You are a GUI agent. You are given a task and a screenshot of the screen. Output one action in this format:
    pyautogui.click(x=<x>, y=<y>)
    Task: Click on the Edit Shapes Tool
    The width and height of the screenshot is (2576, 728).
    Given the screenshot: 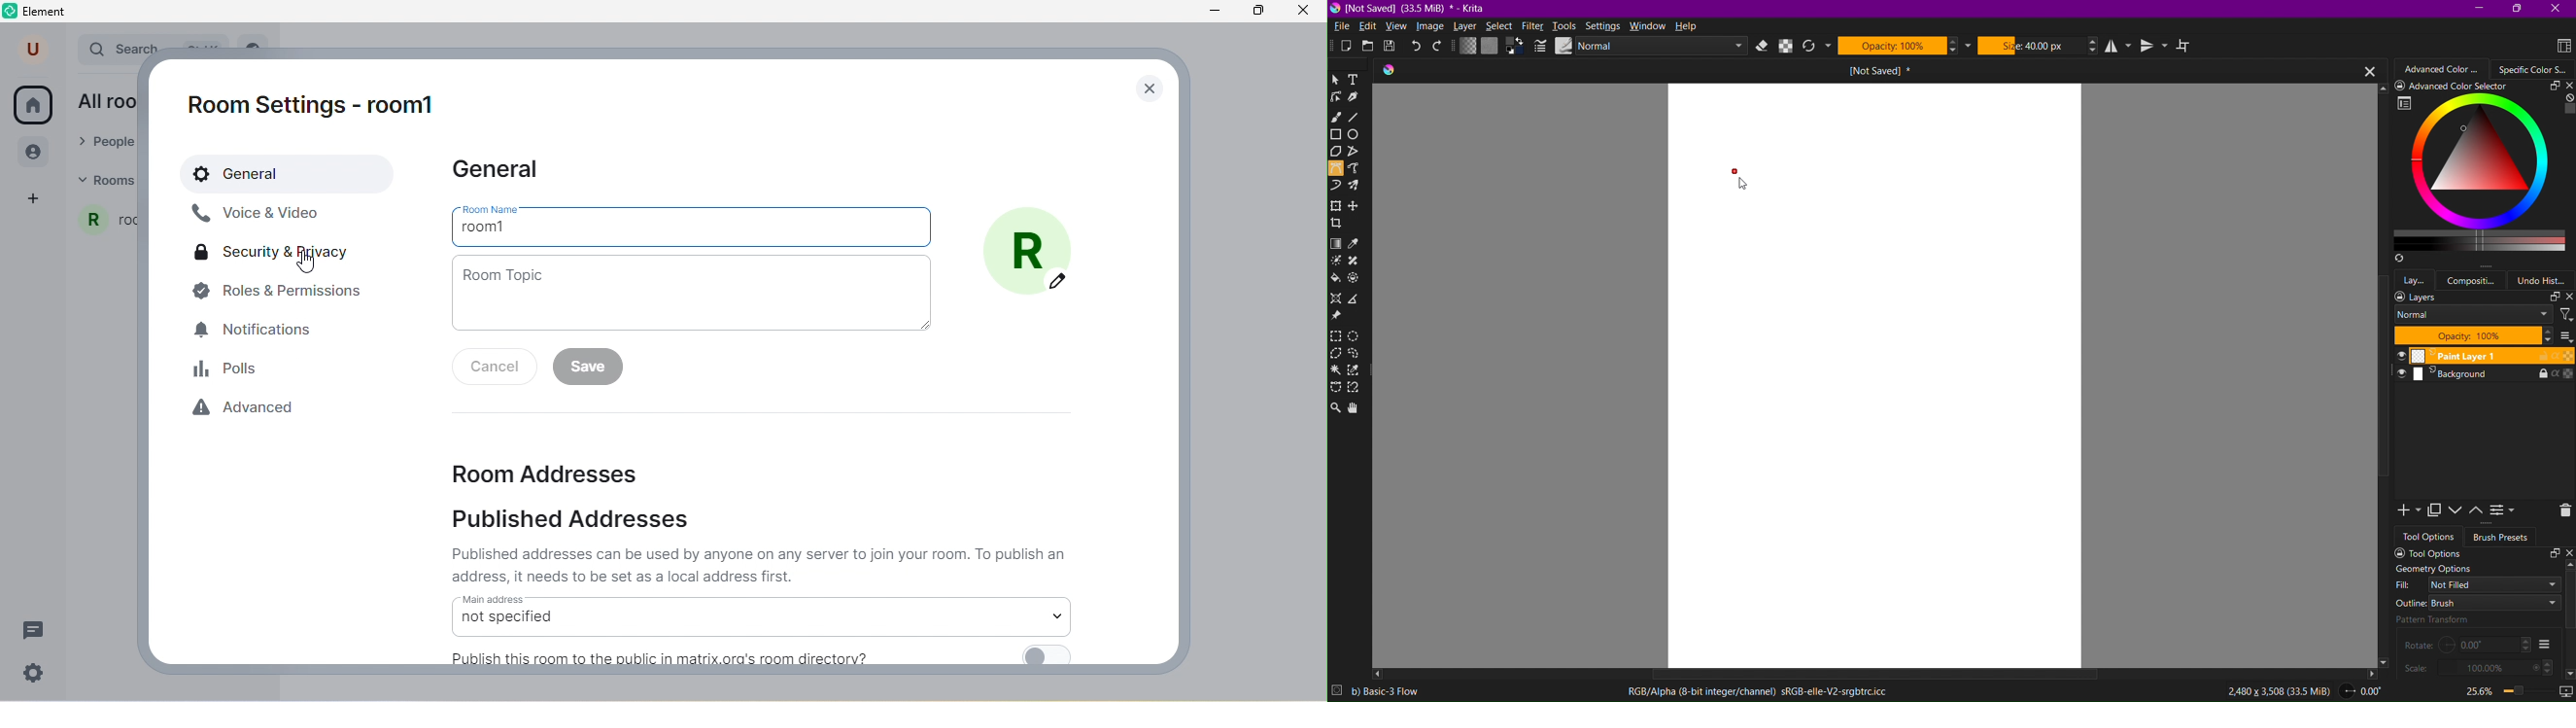 What is the action you would take?
    pyautogui.click(x=1338, y=100)
    